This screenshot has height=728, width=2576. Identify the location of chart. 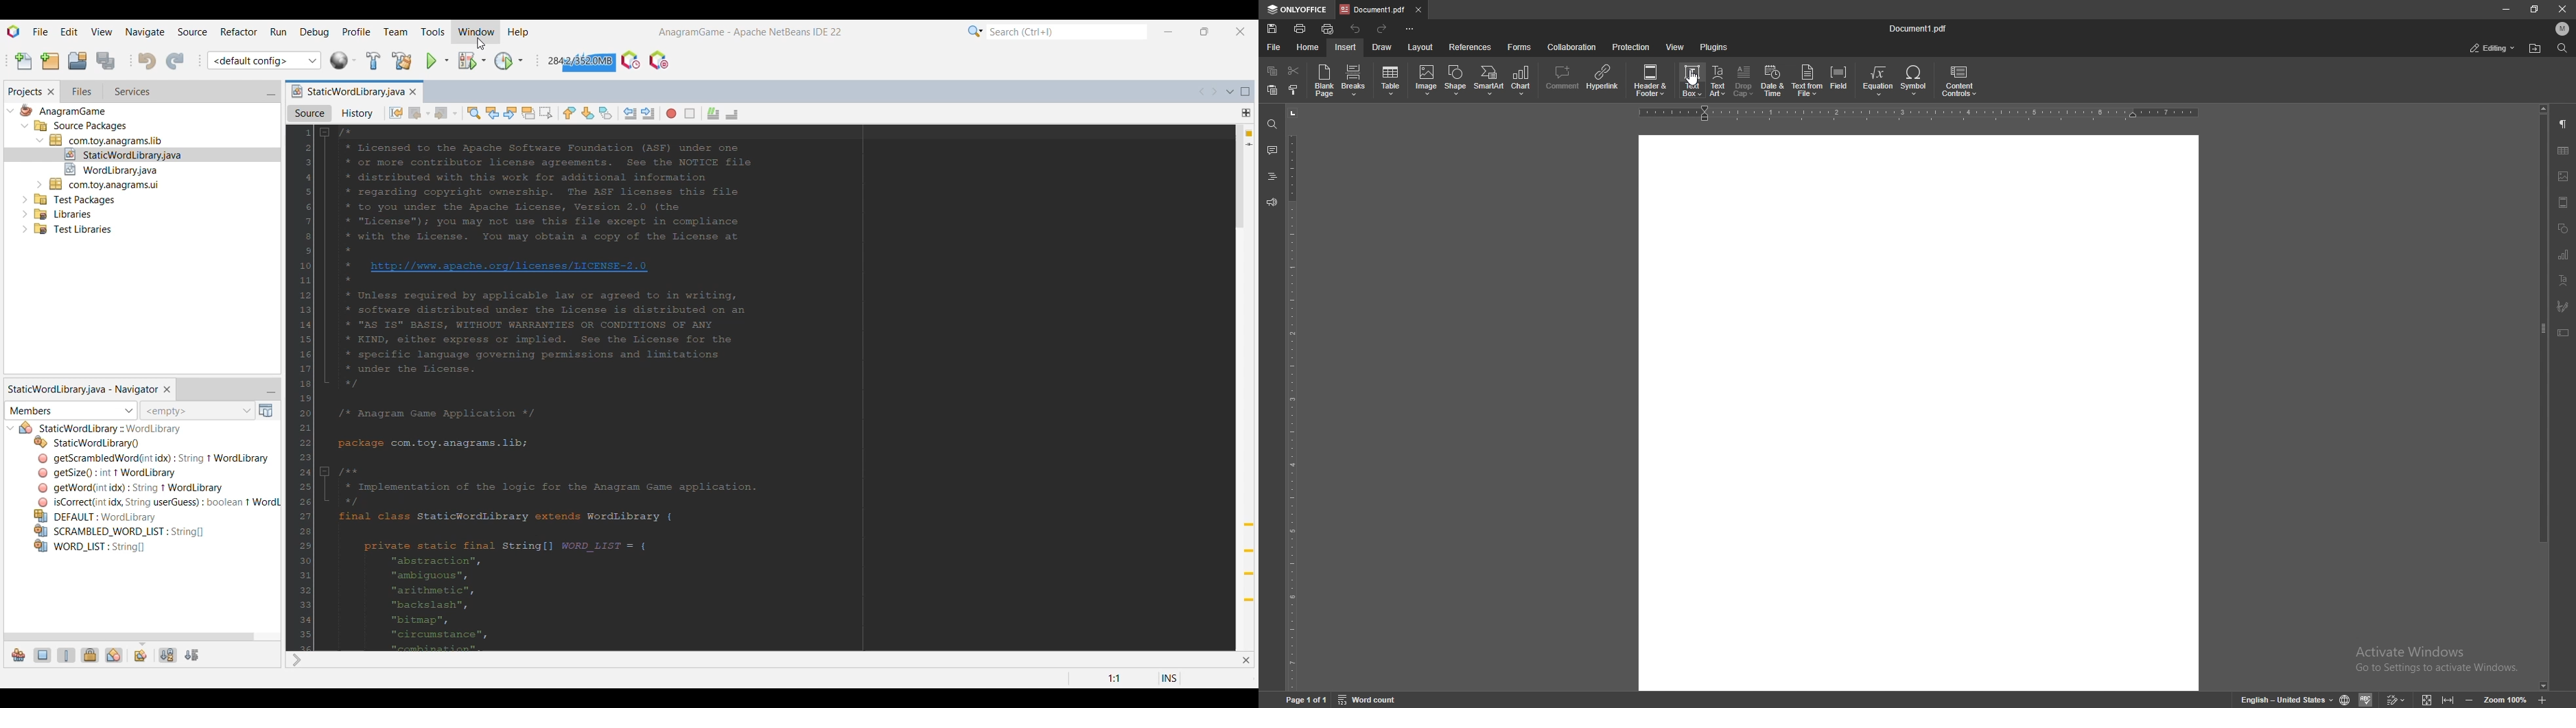
(2562, 255).